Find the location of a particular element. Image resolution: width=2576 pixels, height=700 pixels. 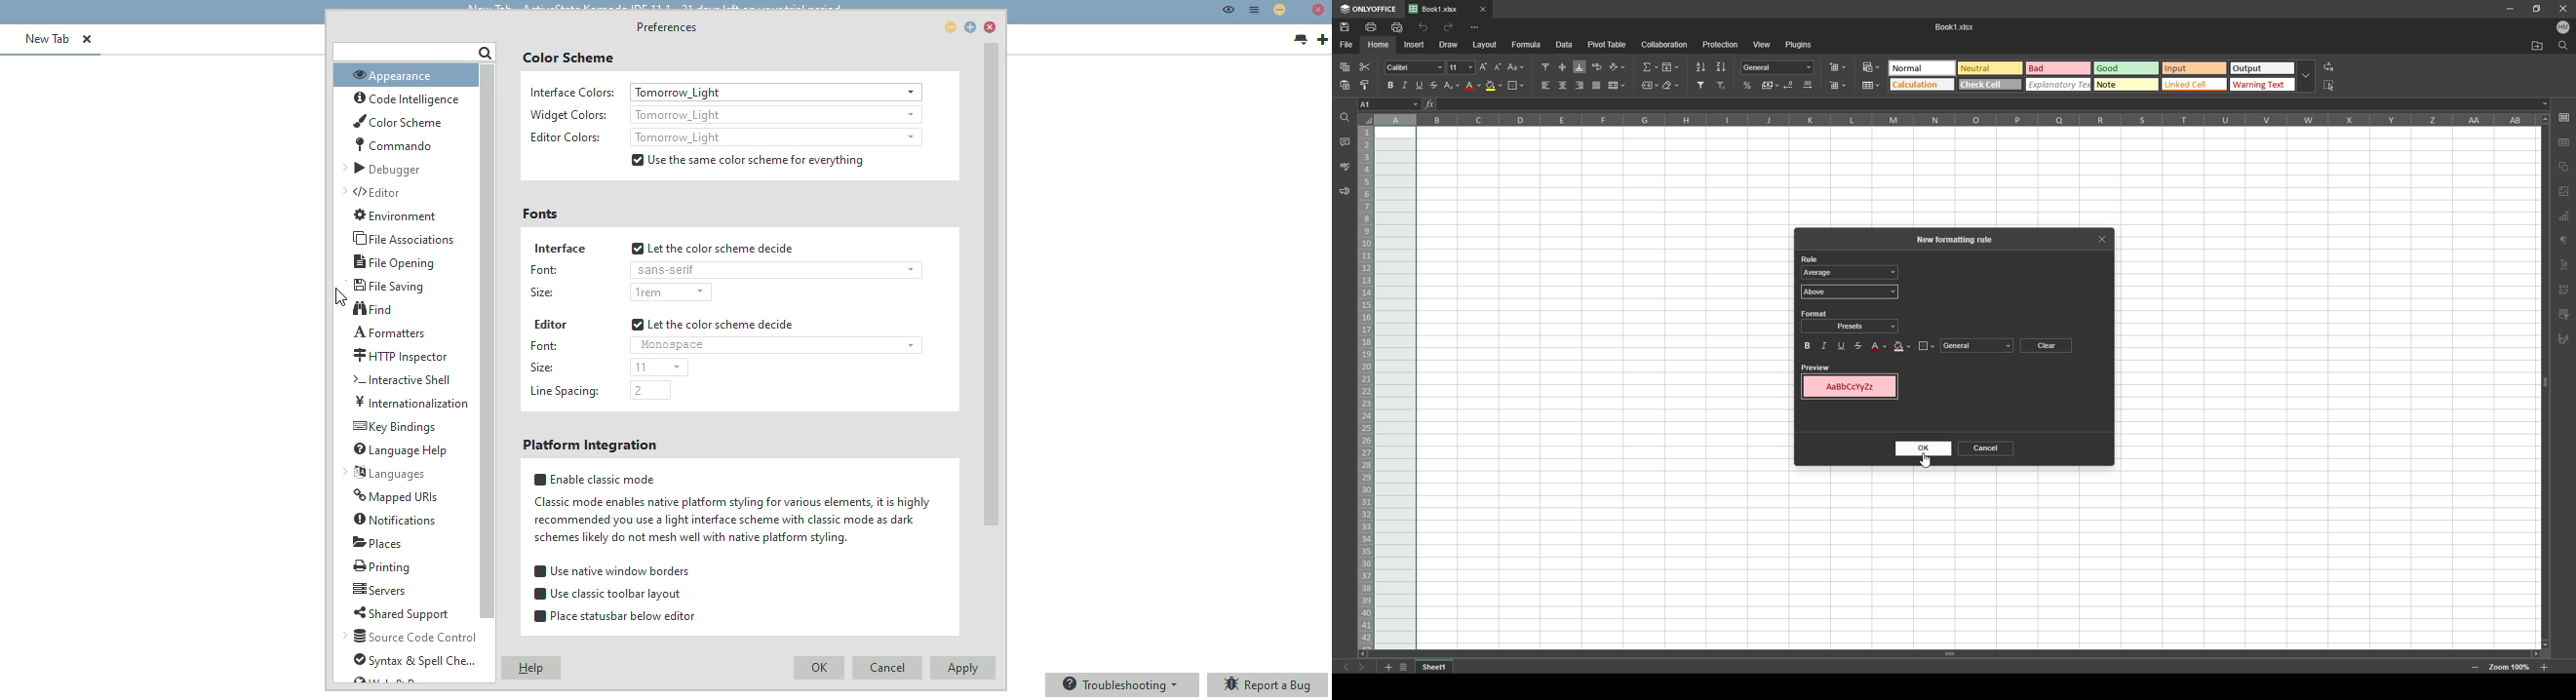

find is located at coordinates (2563, 46).